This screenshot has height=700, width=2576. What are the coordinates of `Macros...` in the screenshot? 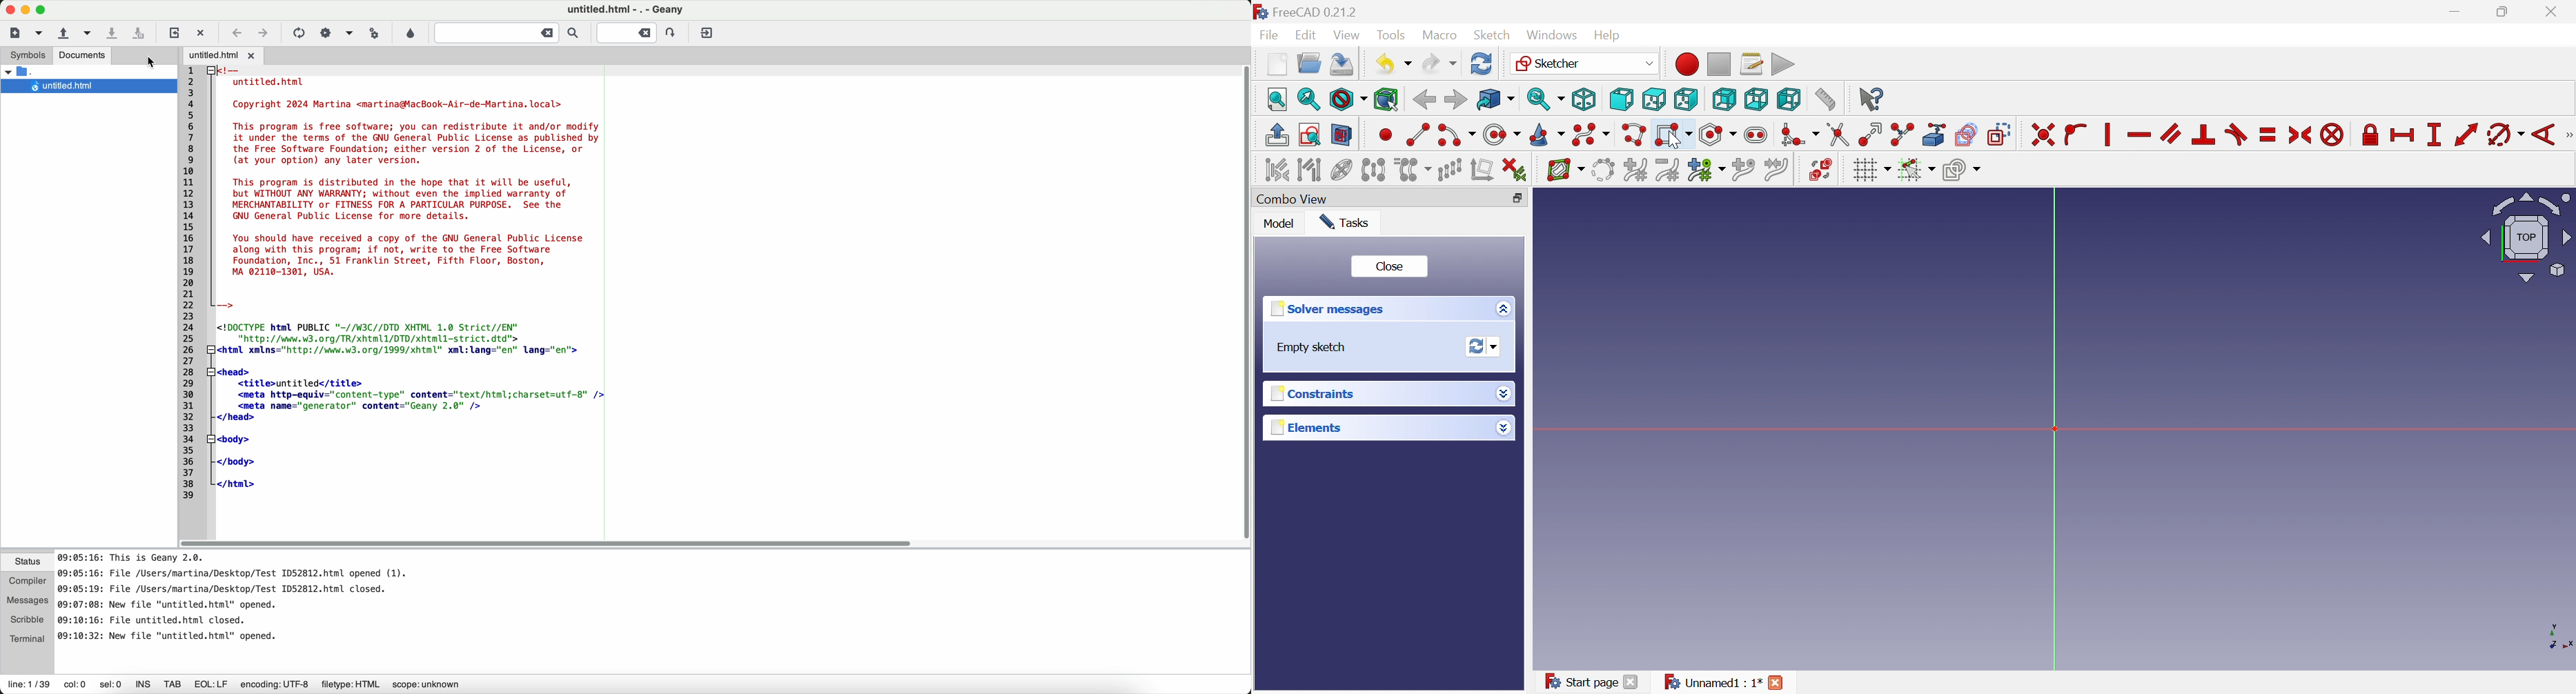 It's located at (1751, 63).